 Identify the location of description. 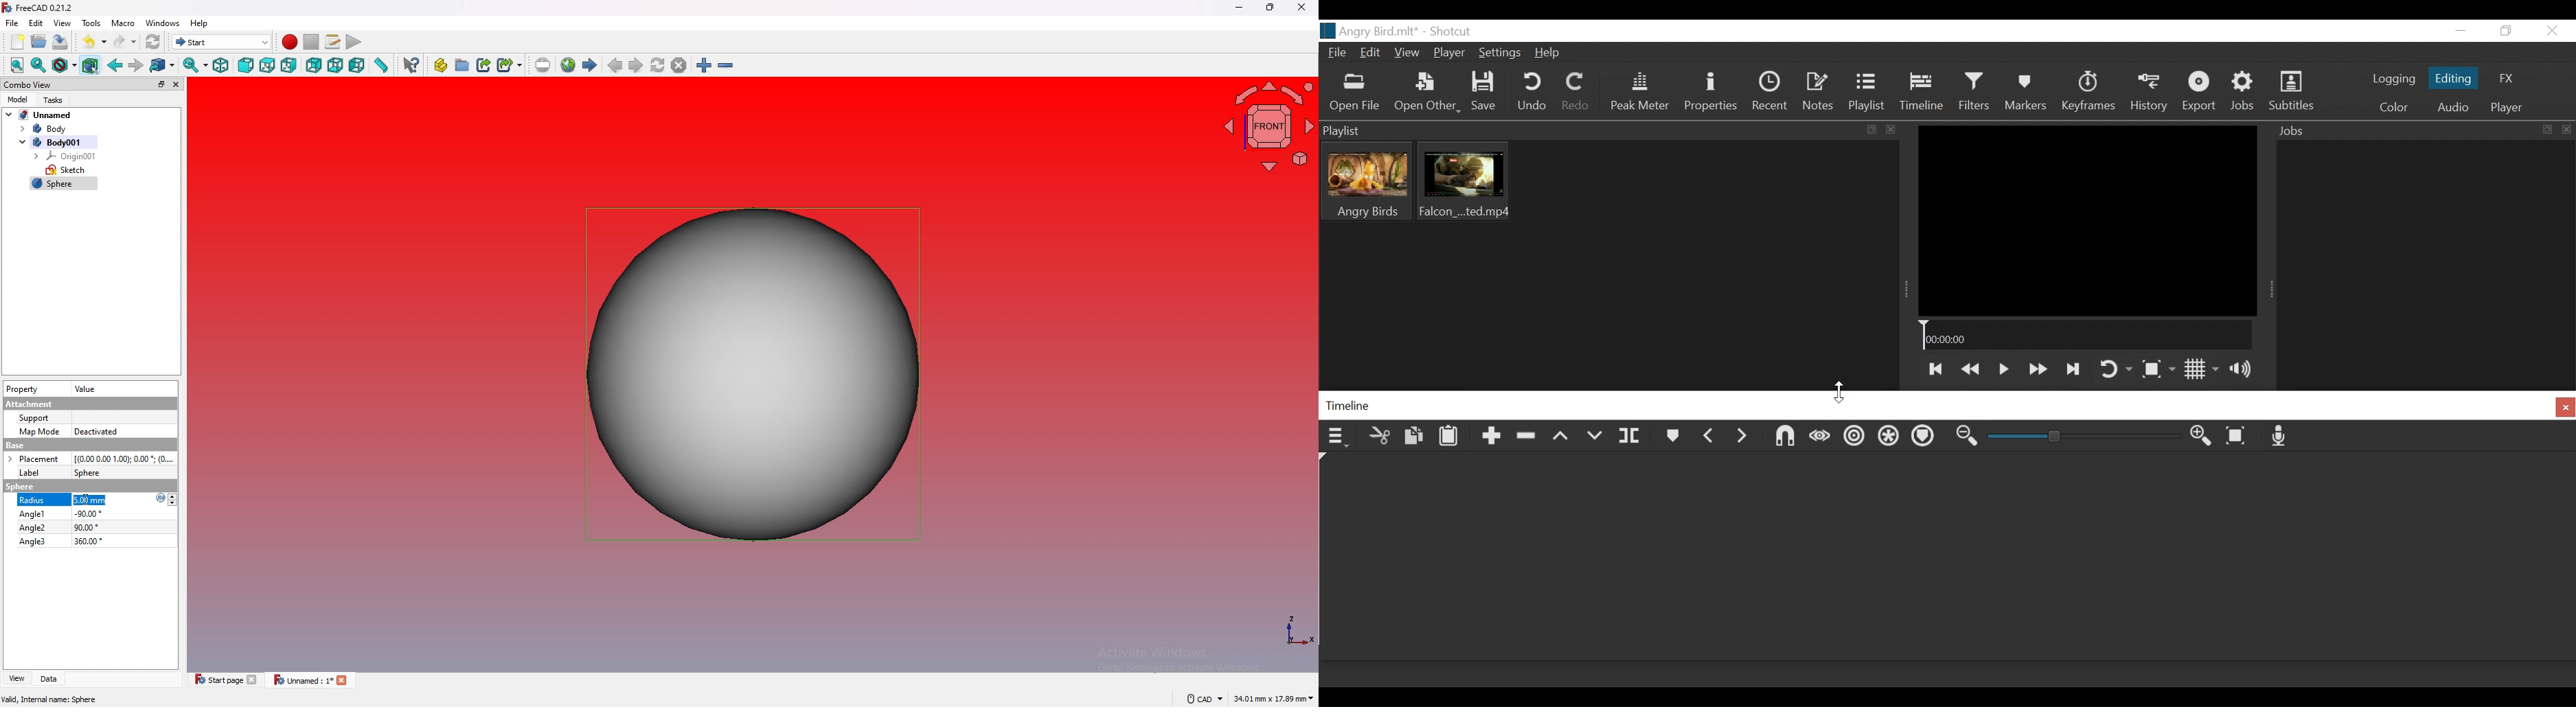
(49, 700).